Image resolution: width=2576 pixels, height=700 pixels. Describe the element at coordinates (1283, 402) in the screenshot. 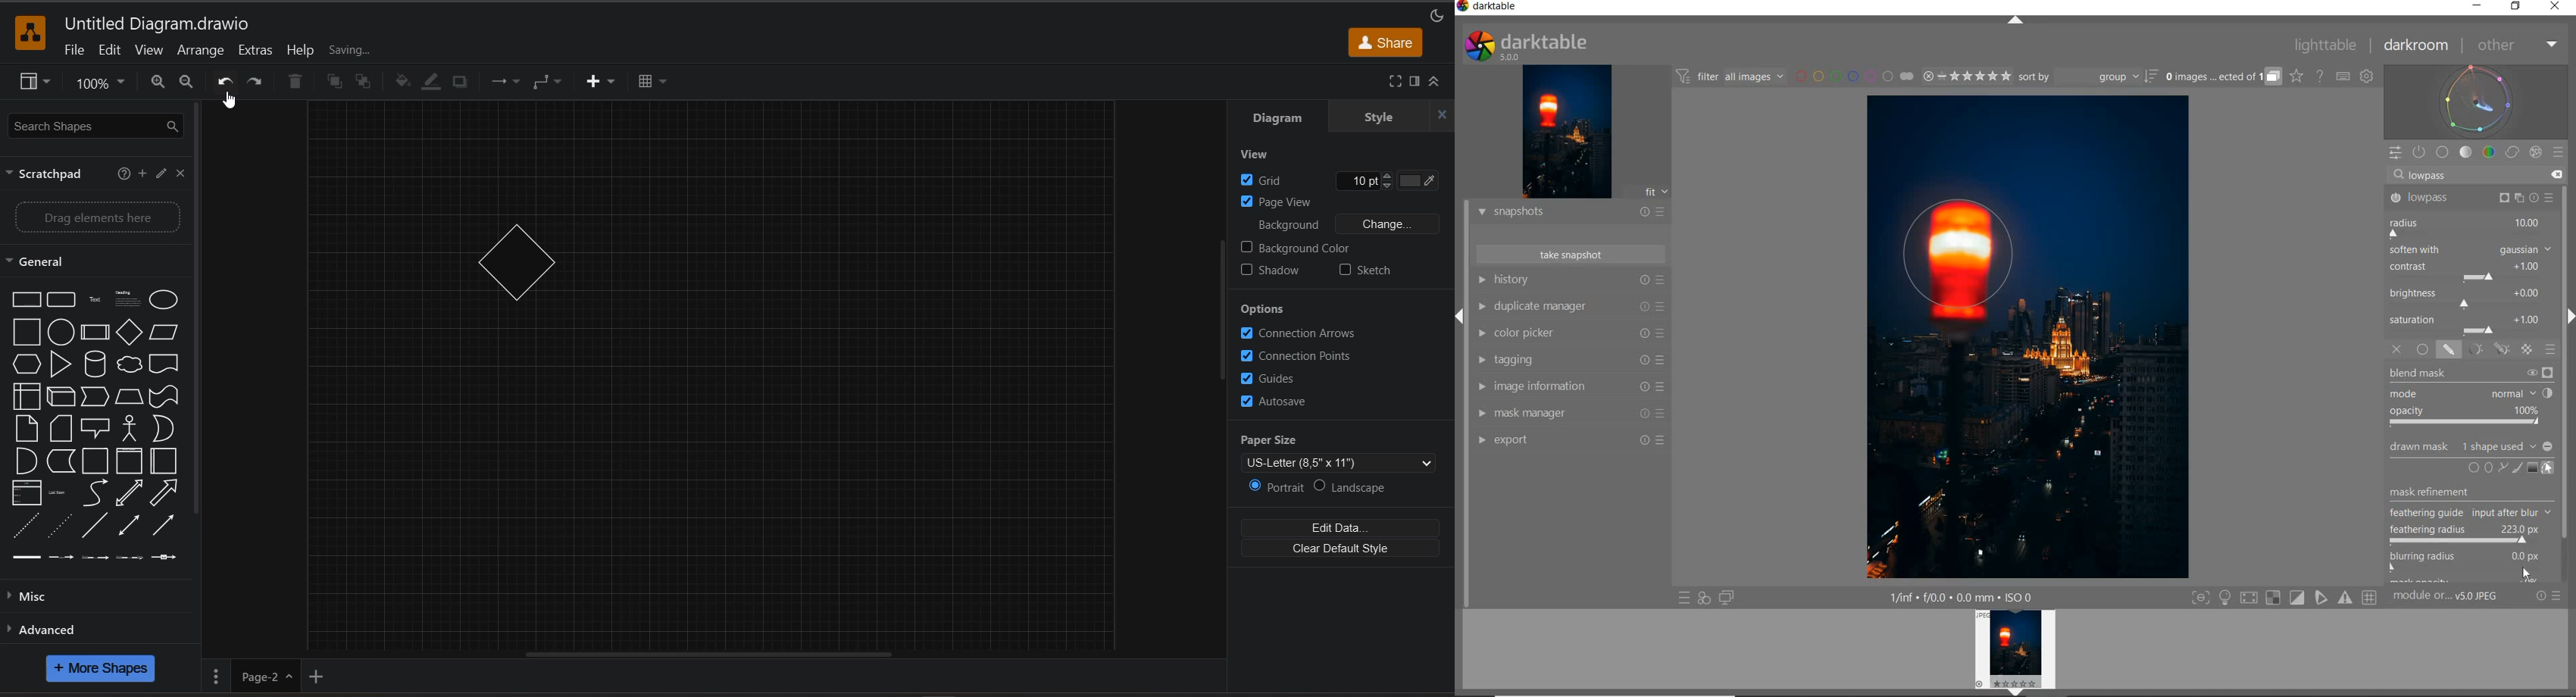

I see `autosave` at that location.